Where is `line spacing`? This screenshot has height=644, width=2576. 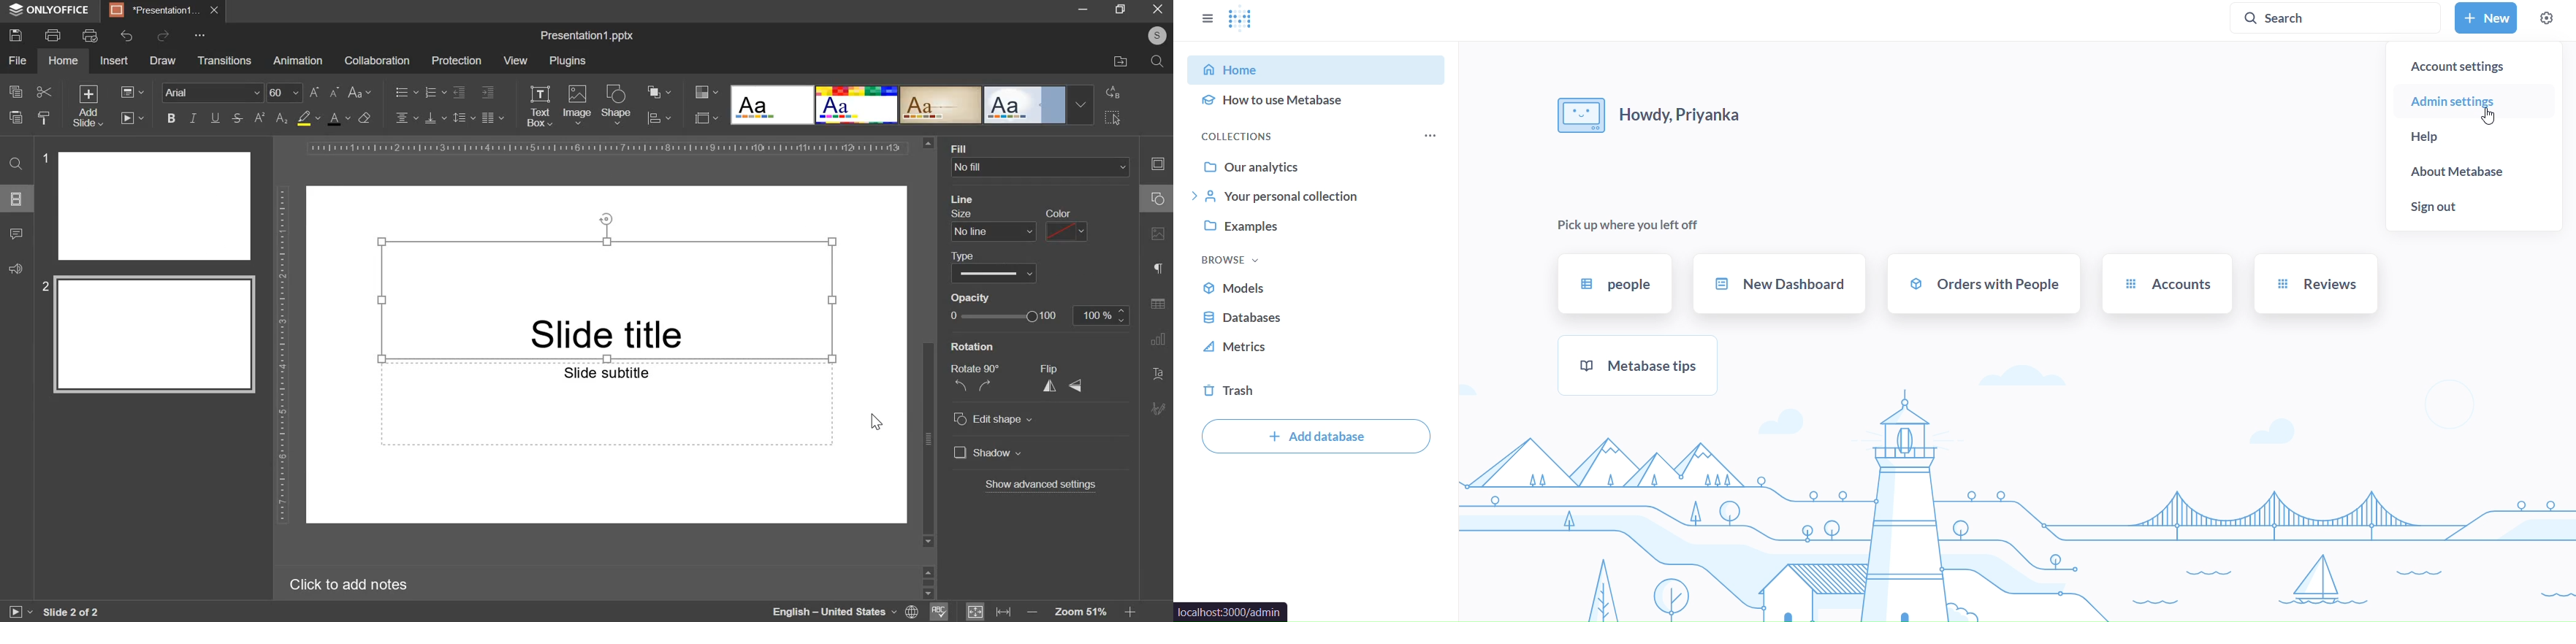 line spacing is located at coordinates (465, 117).